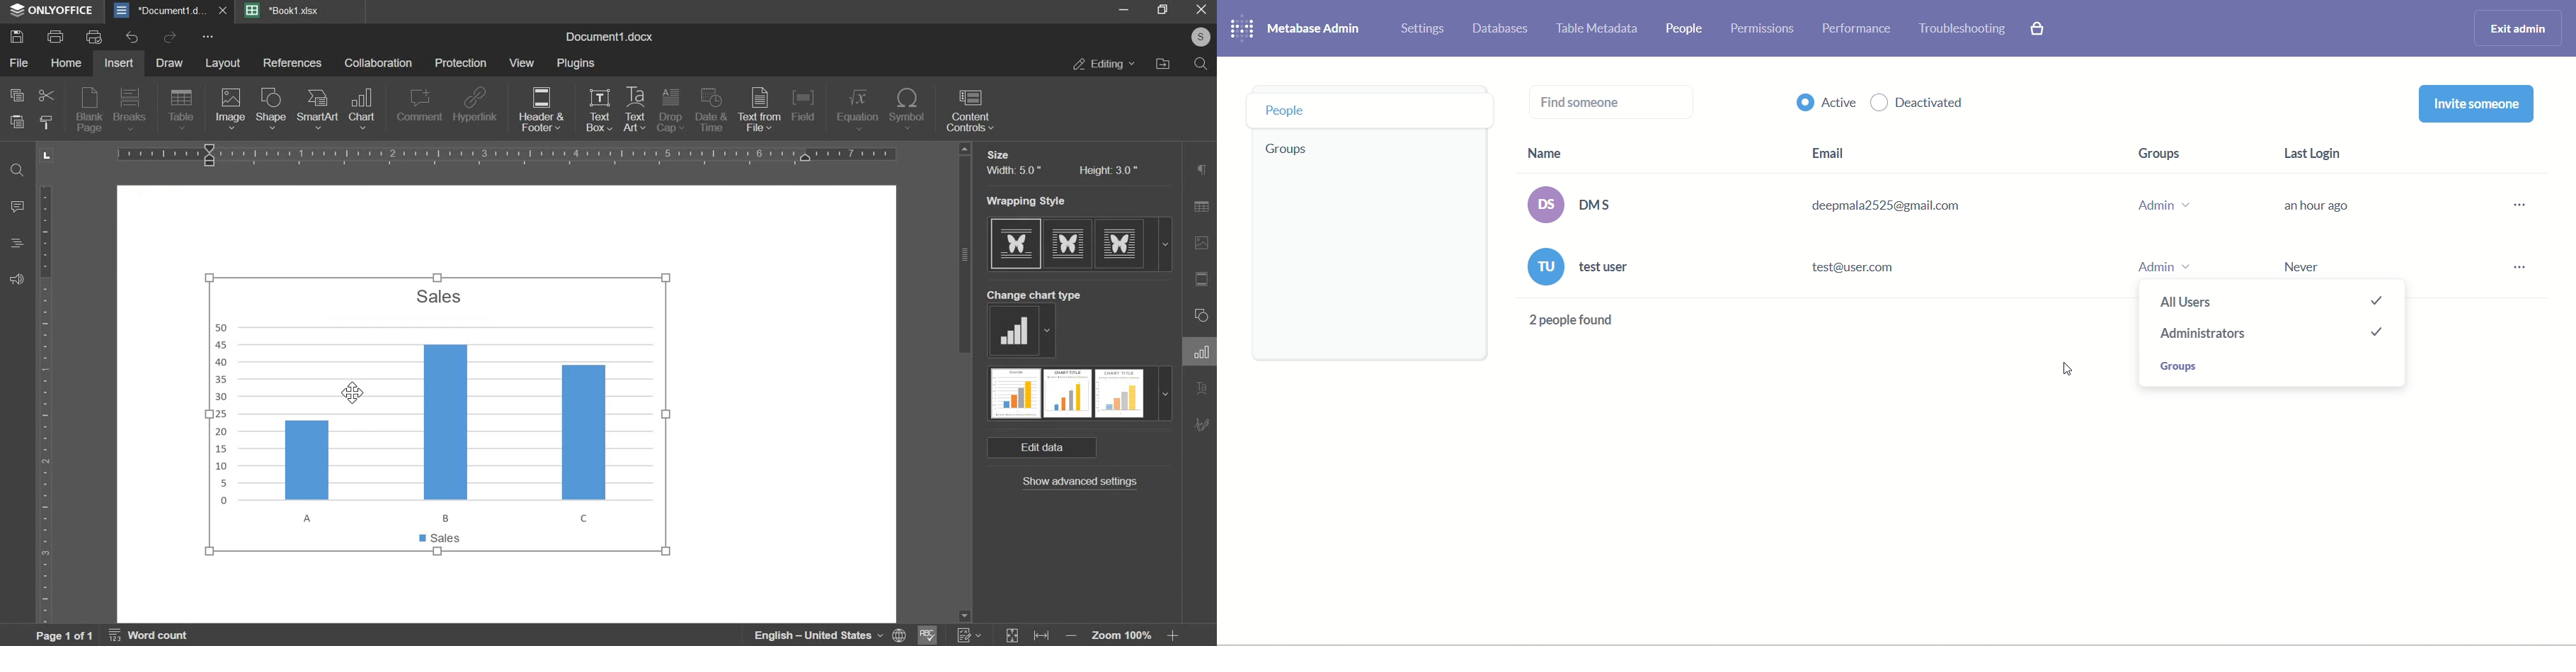 This screenshot has height=672, width=2576. What do you see at coordinates (169, 64) in the screenshot?
I see `draw` at bounding box center [169, 64].